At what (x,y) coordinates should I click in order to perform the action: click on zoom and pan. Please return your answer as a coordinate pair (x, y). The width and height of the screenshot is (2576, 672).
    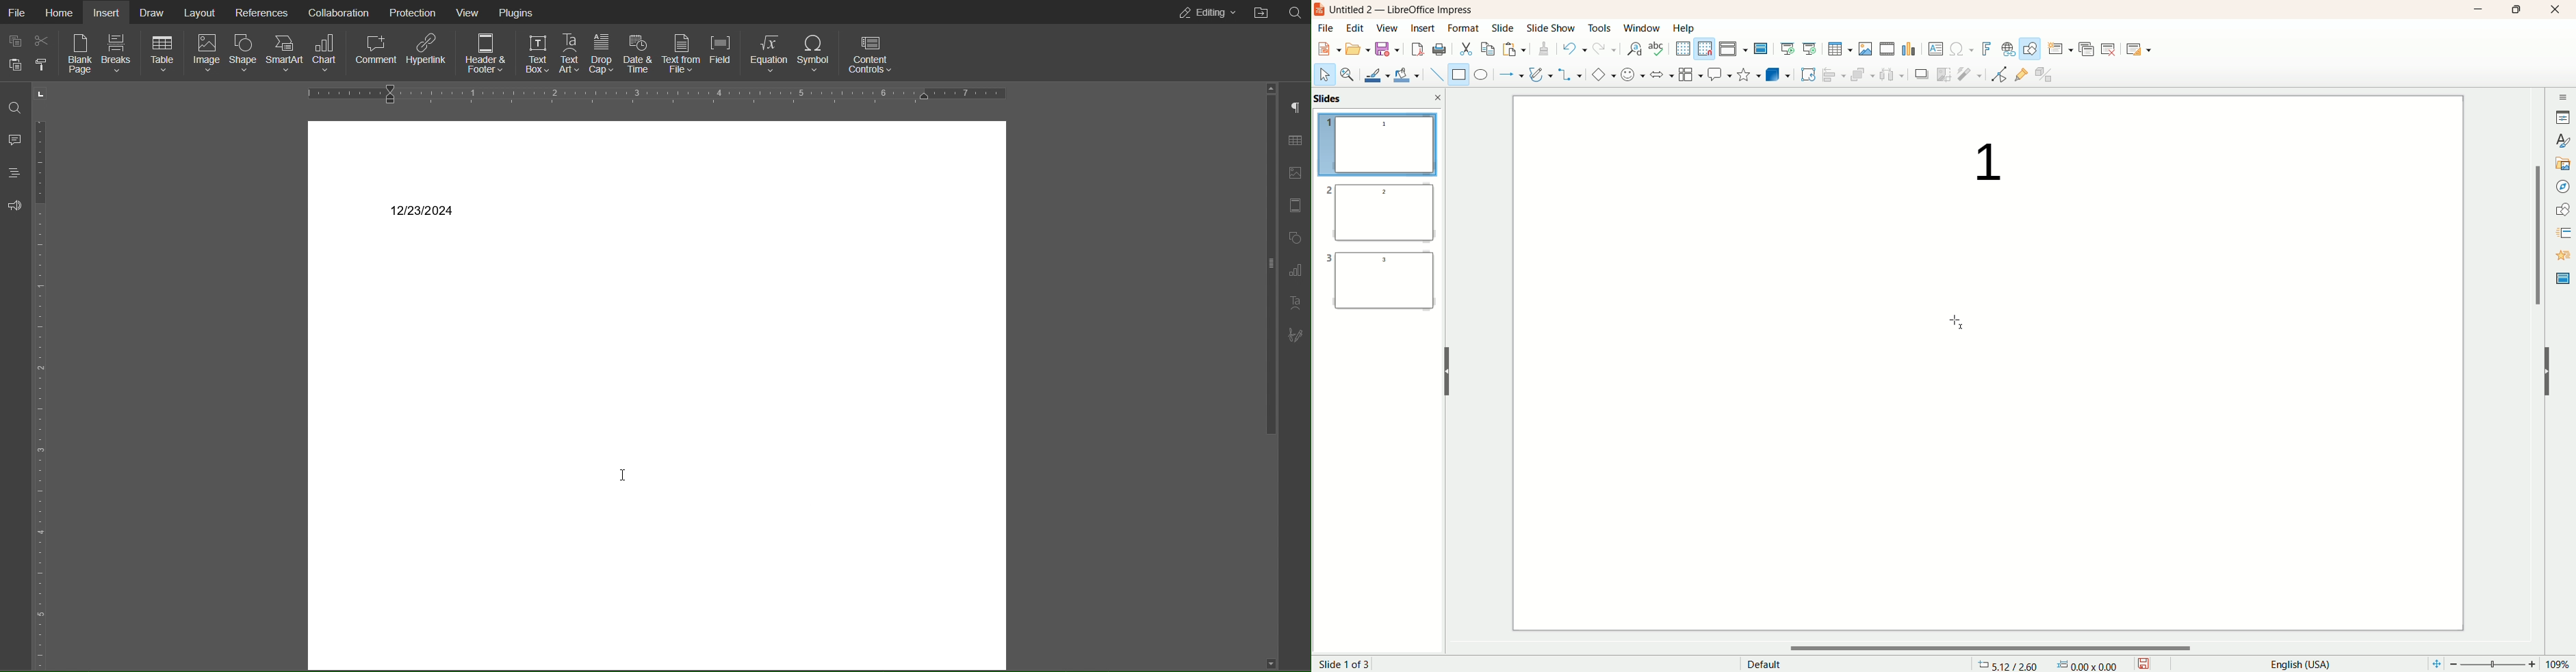
    Looking at the image, I should click on (1346, 75).